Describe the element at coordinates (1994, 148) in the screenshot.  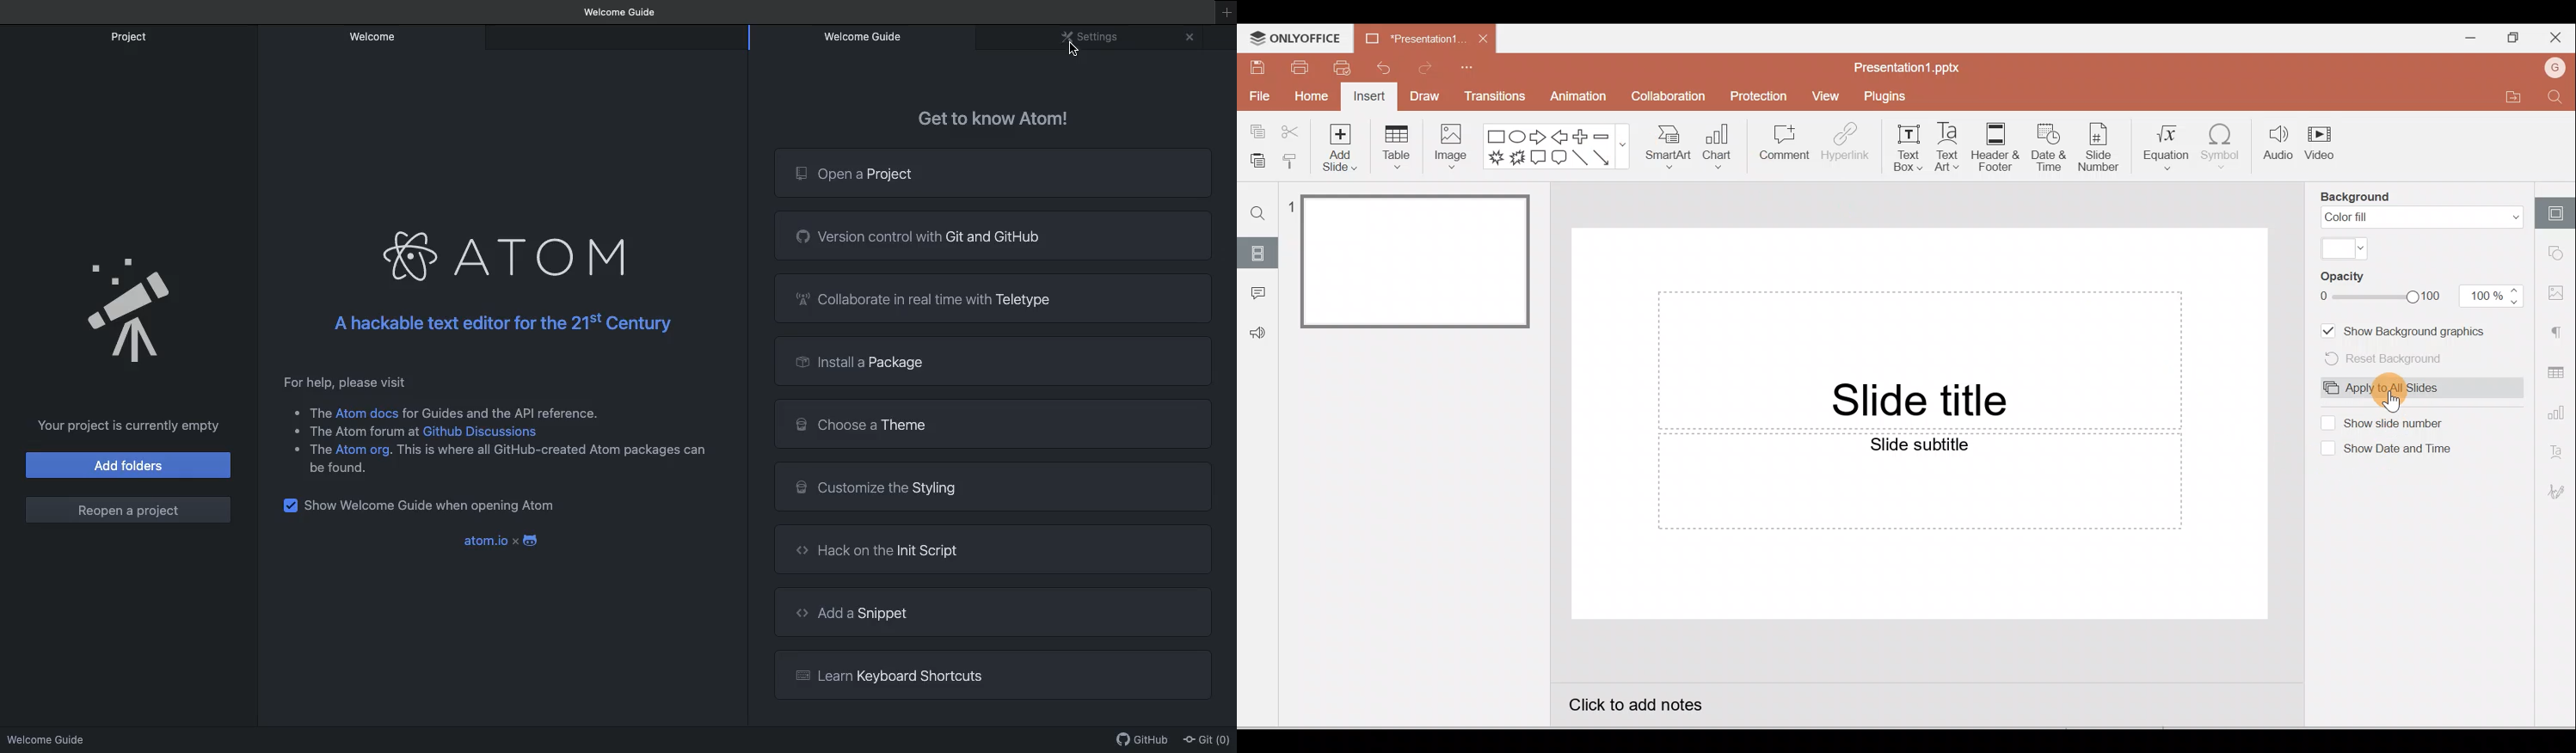
I see `Header & footer` at that location.